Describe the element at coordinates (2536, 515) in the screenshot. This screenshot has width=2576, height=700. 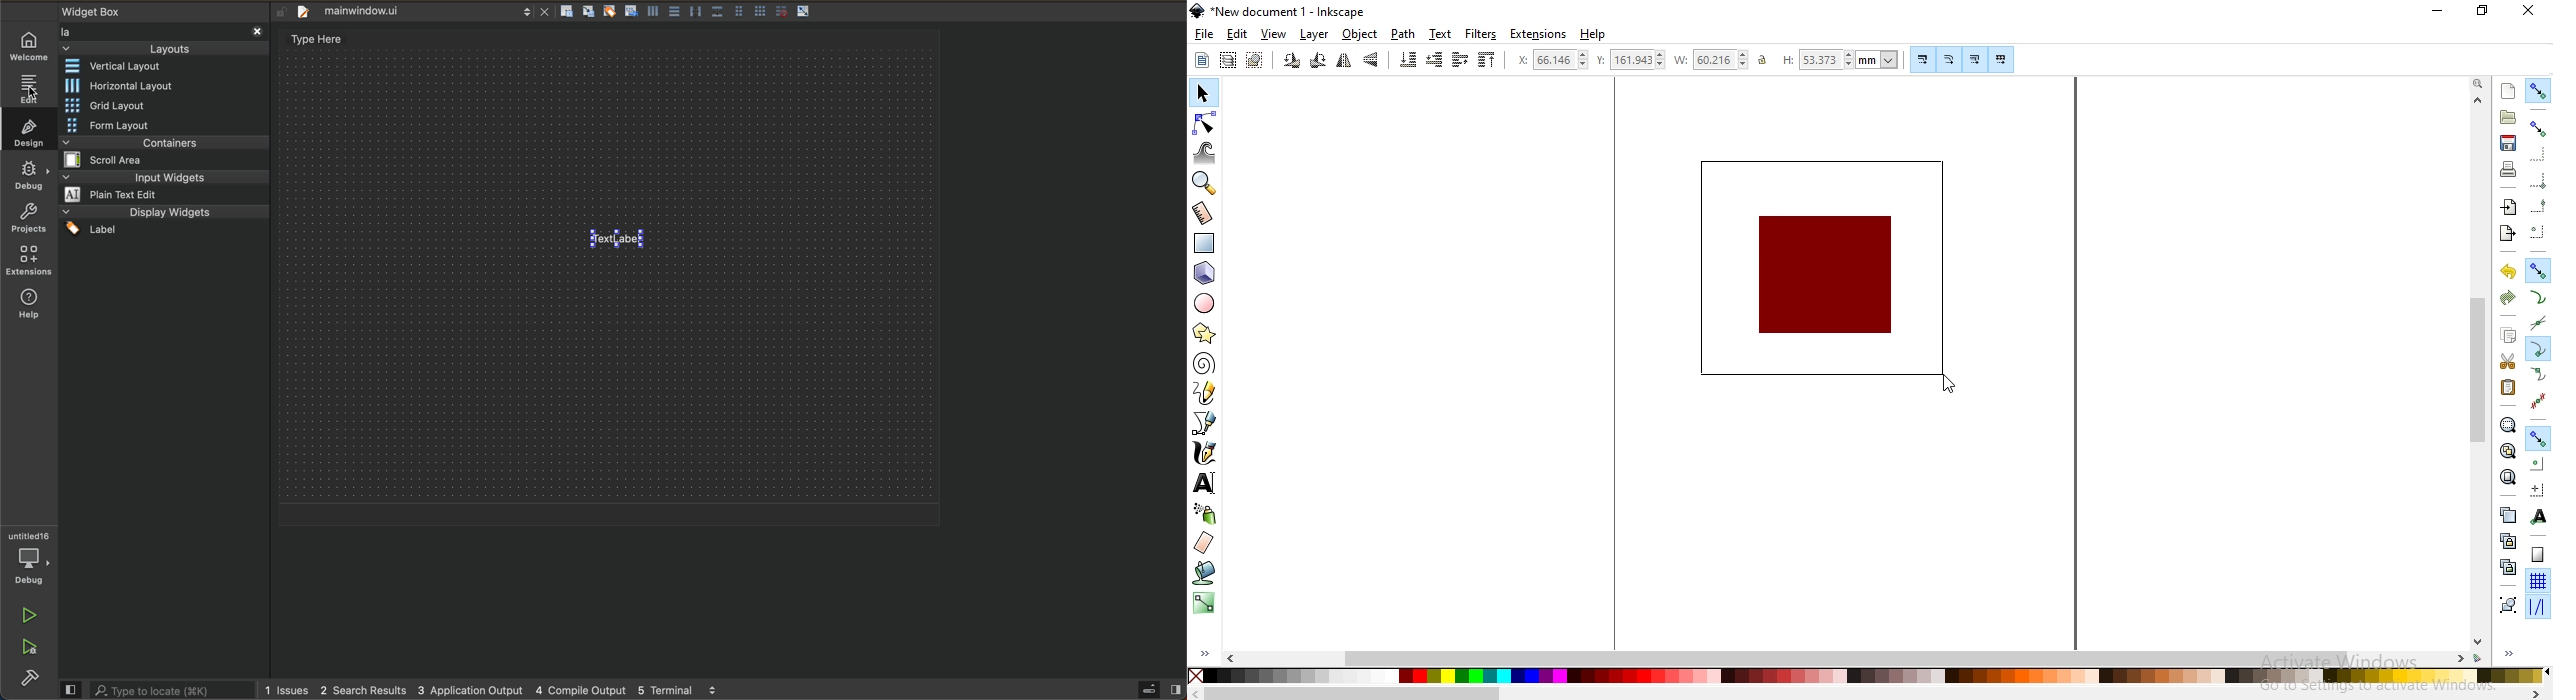
I see `snap text anchors and baselines` at that location.